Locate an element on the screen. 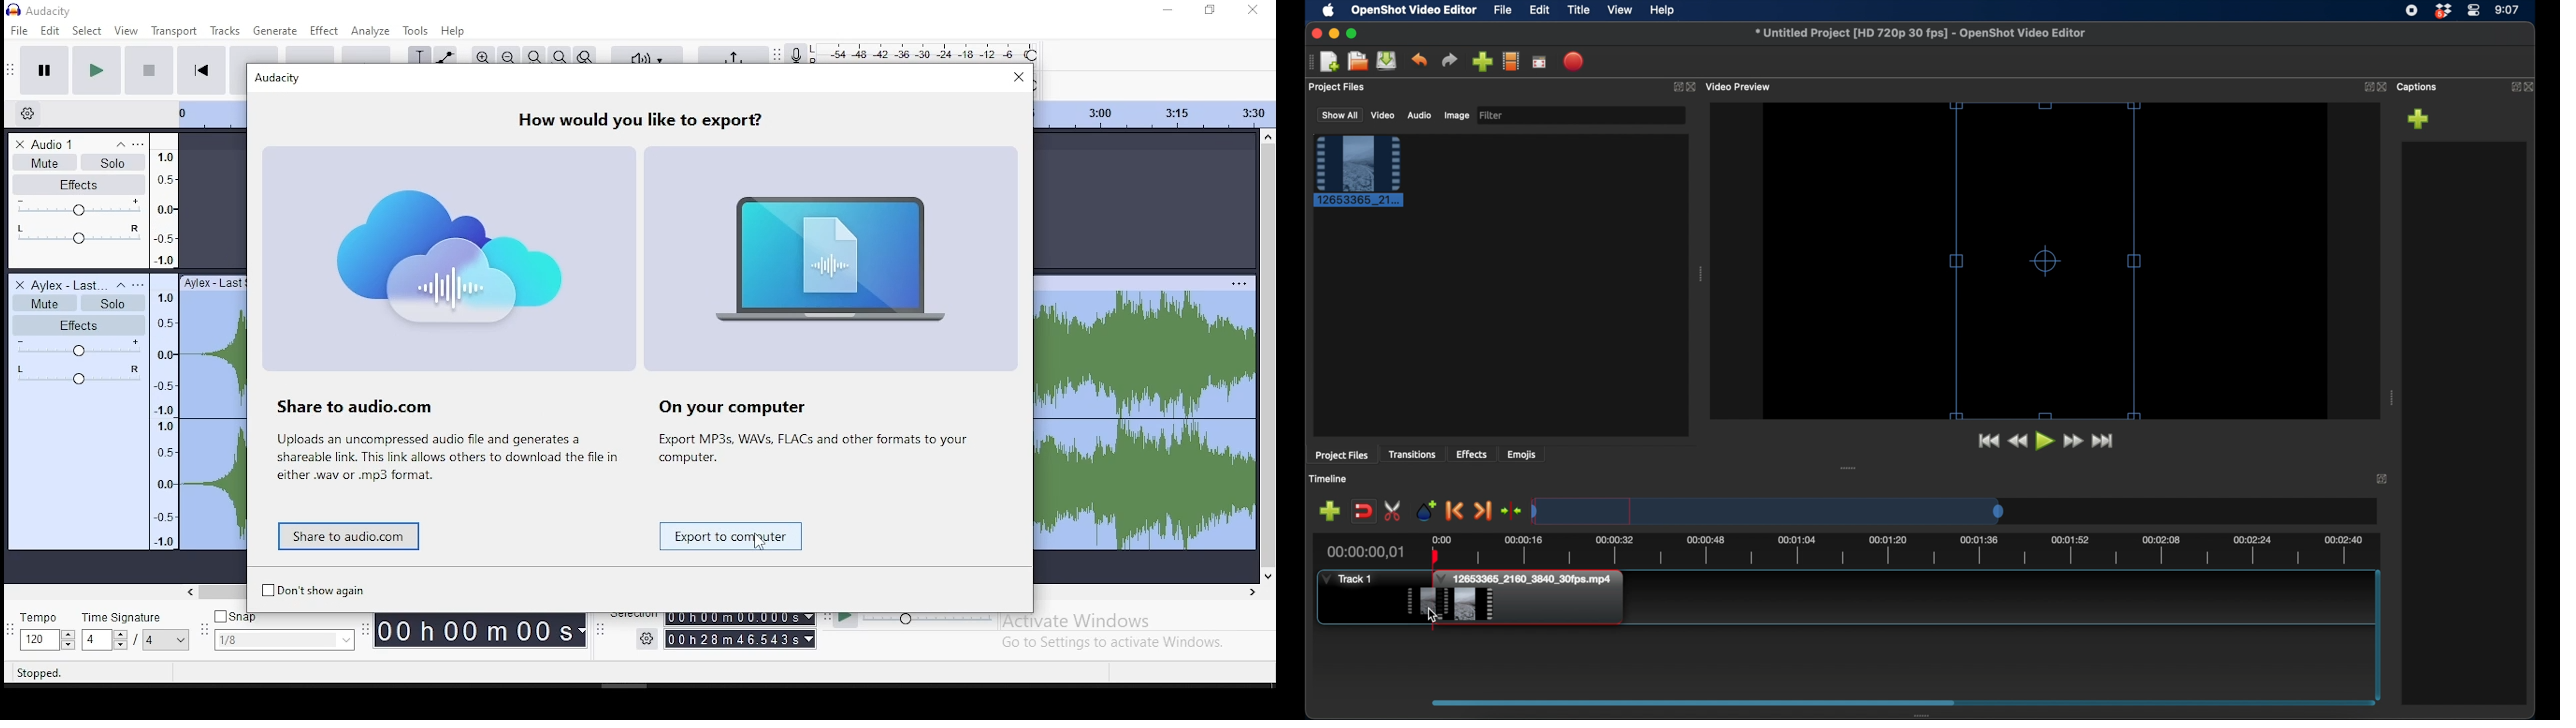 The width and height of the screenshot is (2576, 728). Share to audio.com is located at coordinates (351, 406).